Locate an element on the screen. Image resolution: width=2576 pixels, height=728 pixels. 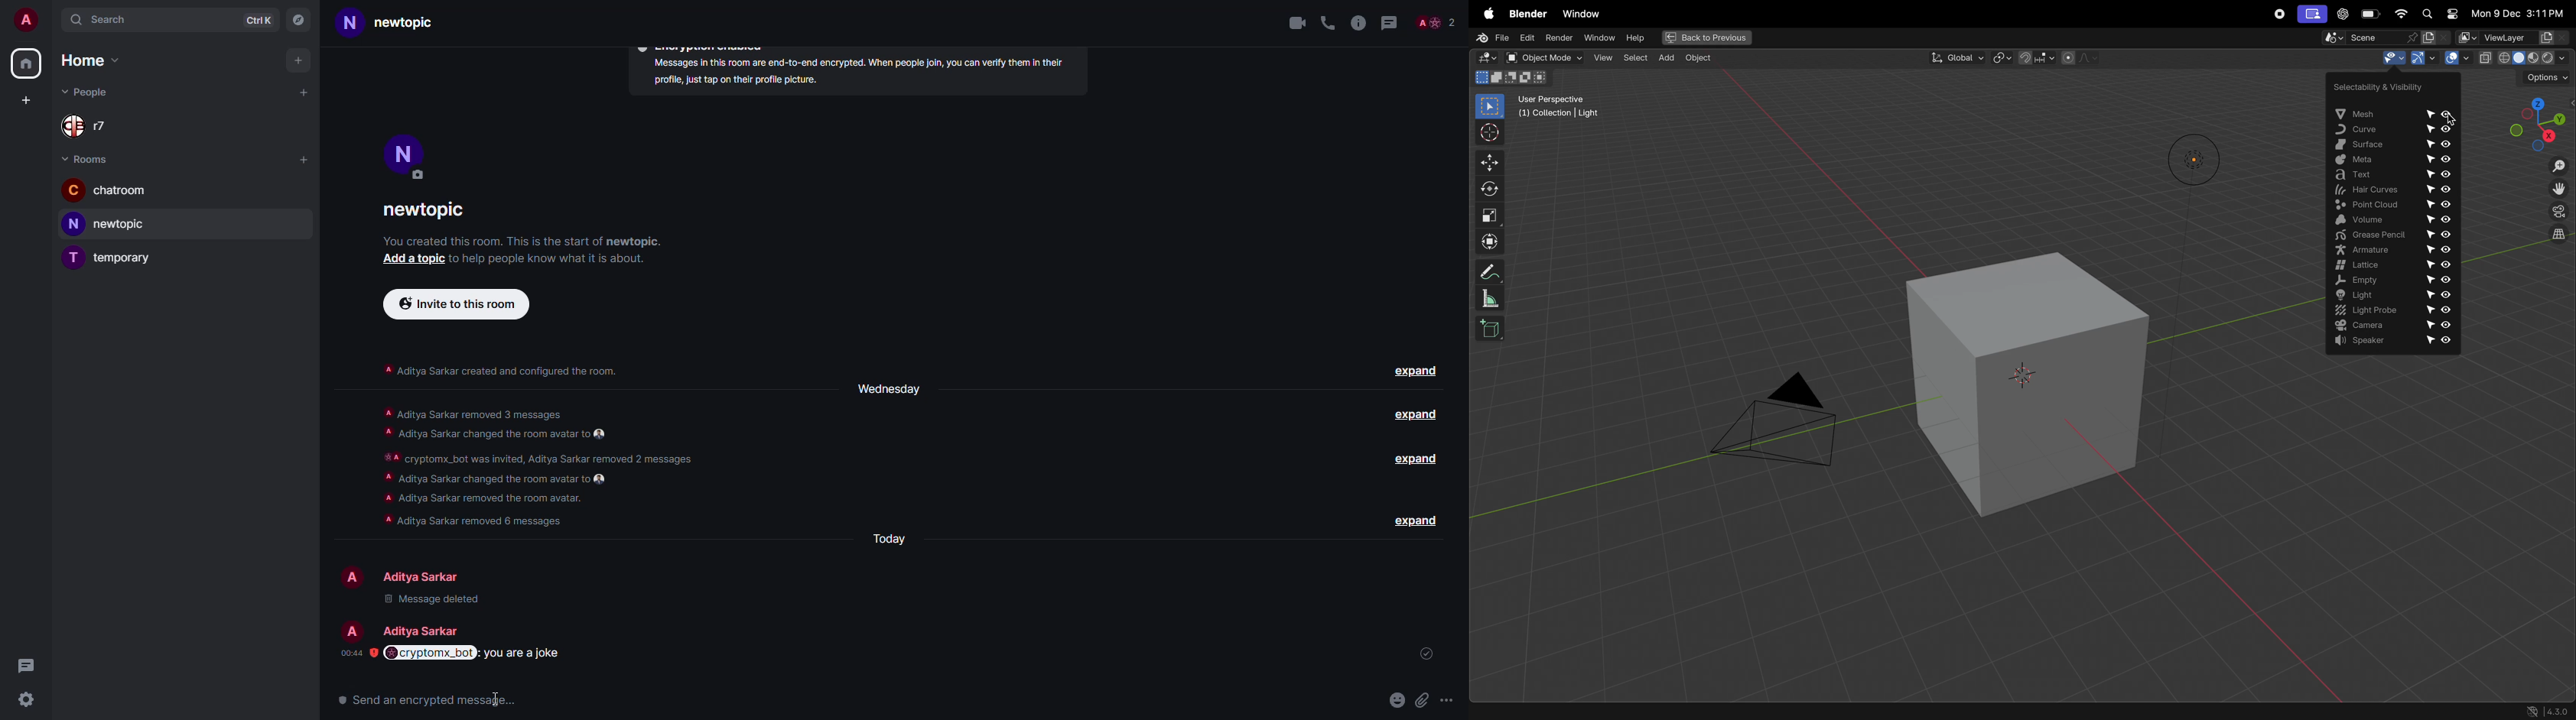
invite to this room is located at coordinates (454, 303).